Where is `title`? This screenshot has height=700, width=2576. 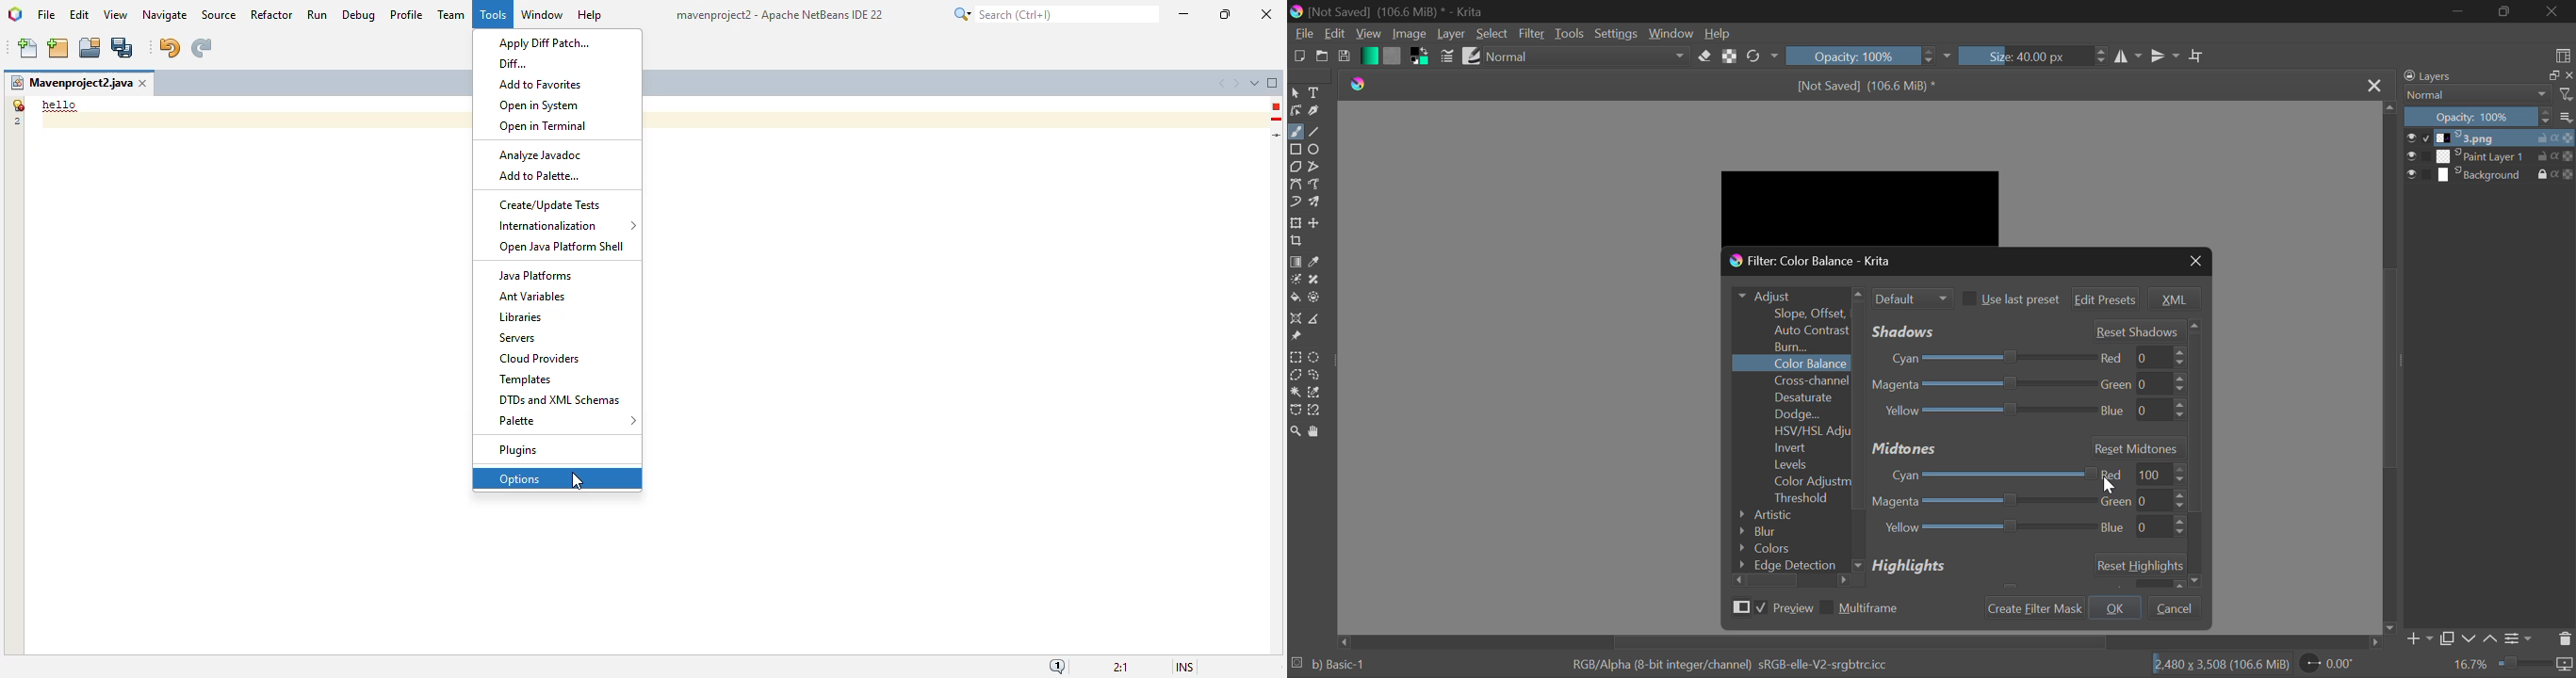 title is located at coordinates (778, 15).